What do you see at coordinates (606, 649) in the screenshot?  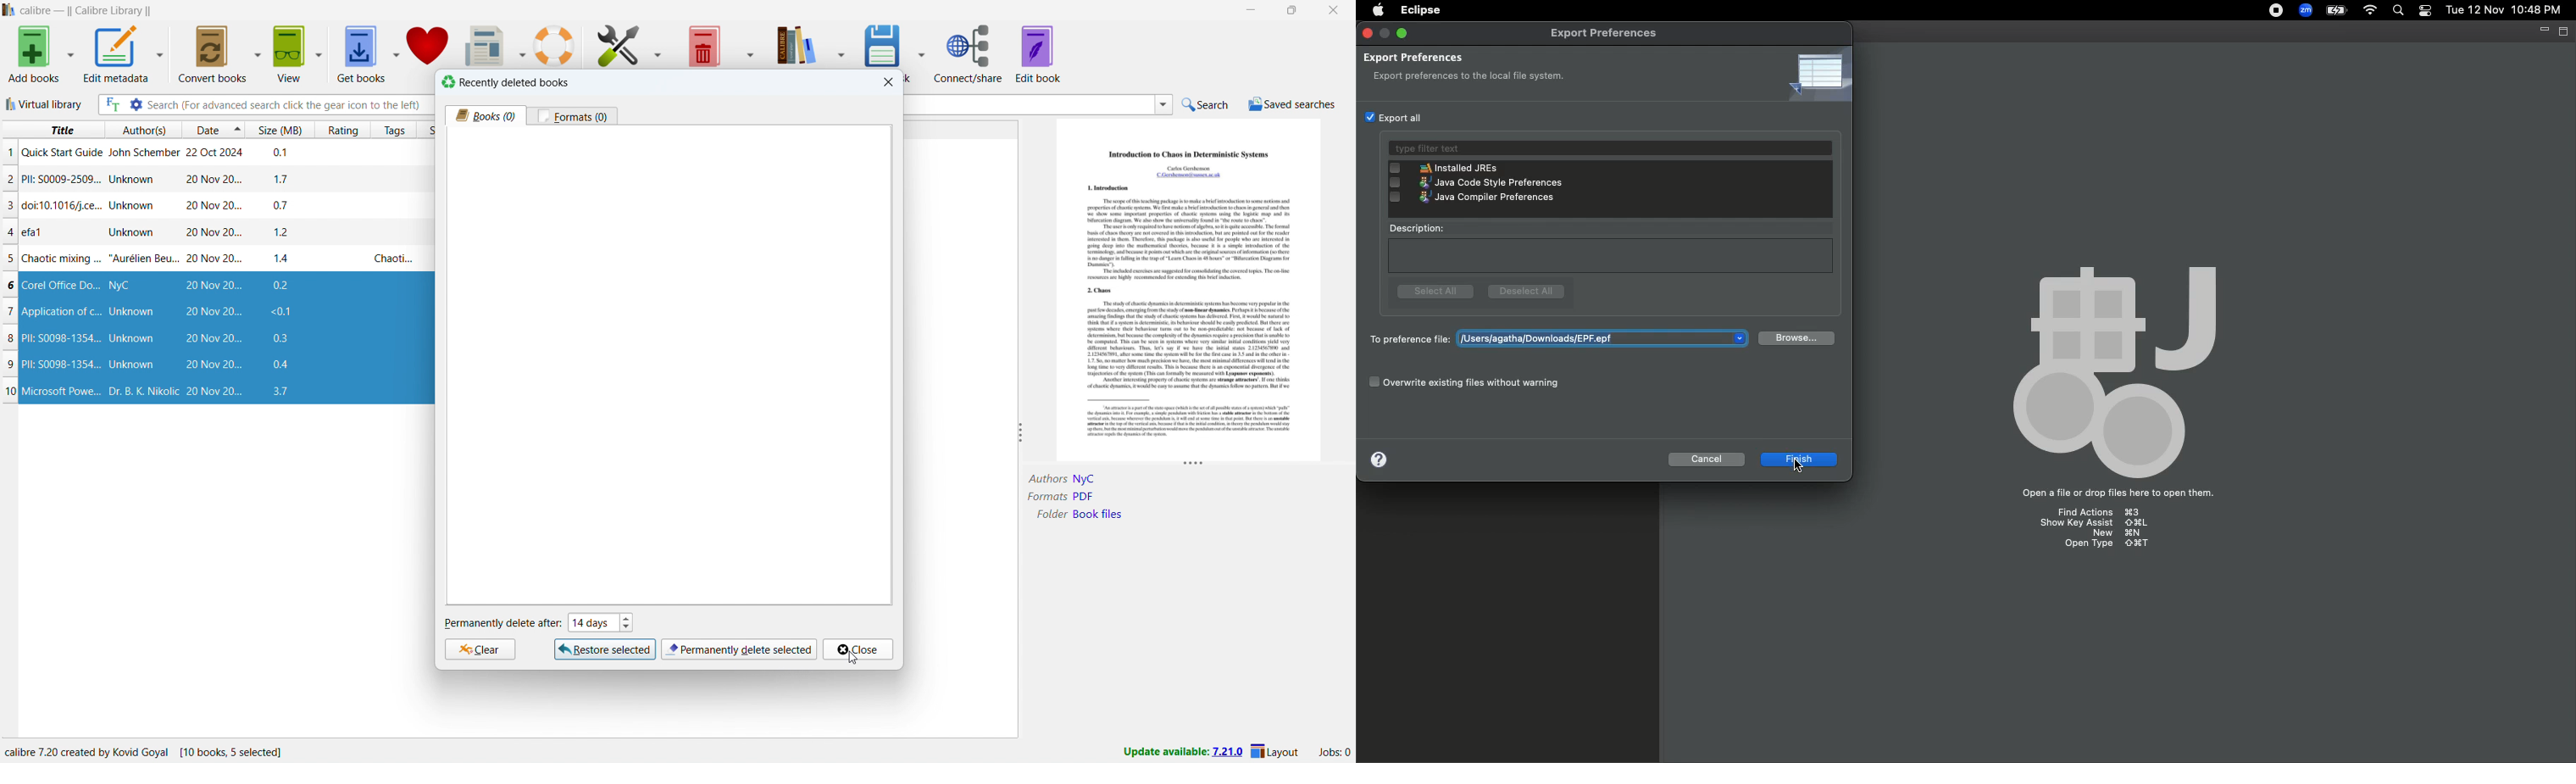 I see `restore selcted` at bounding box center [606, 649].